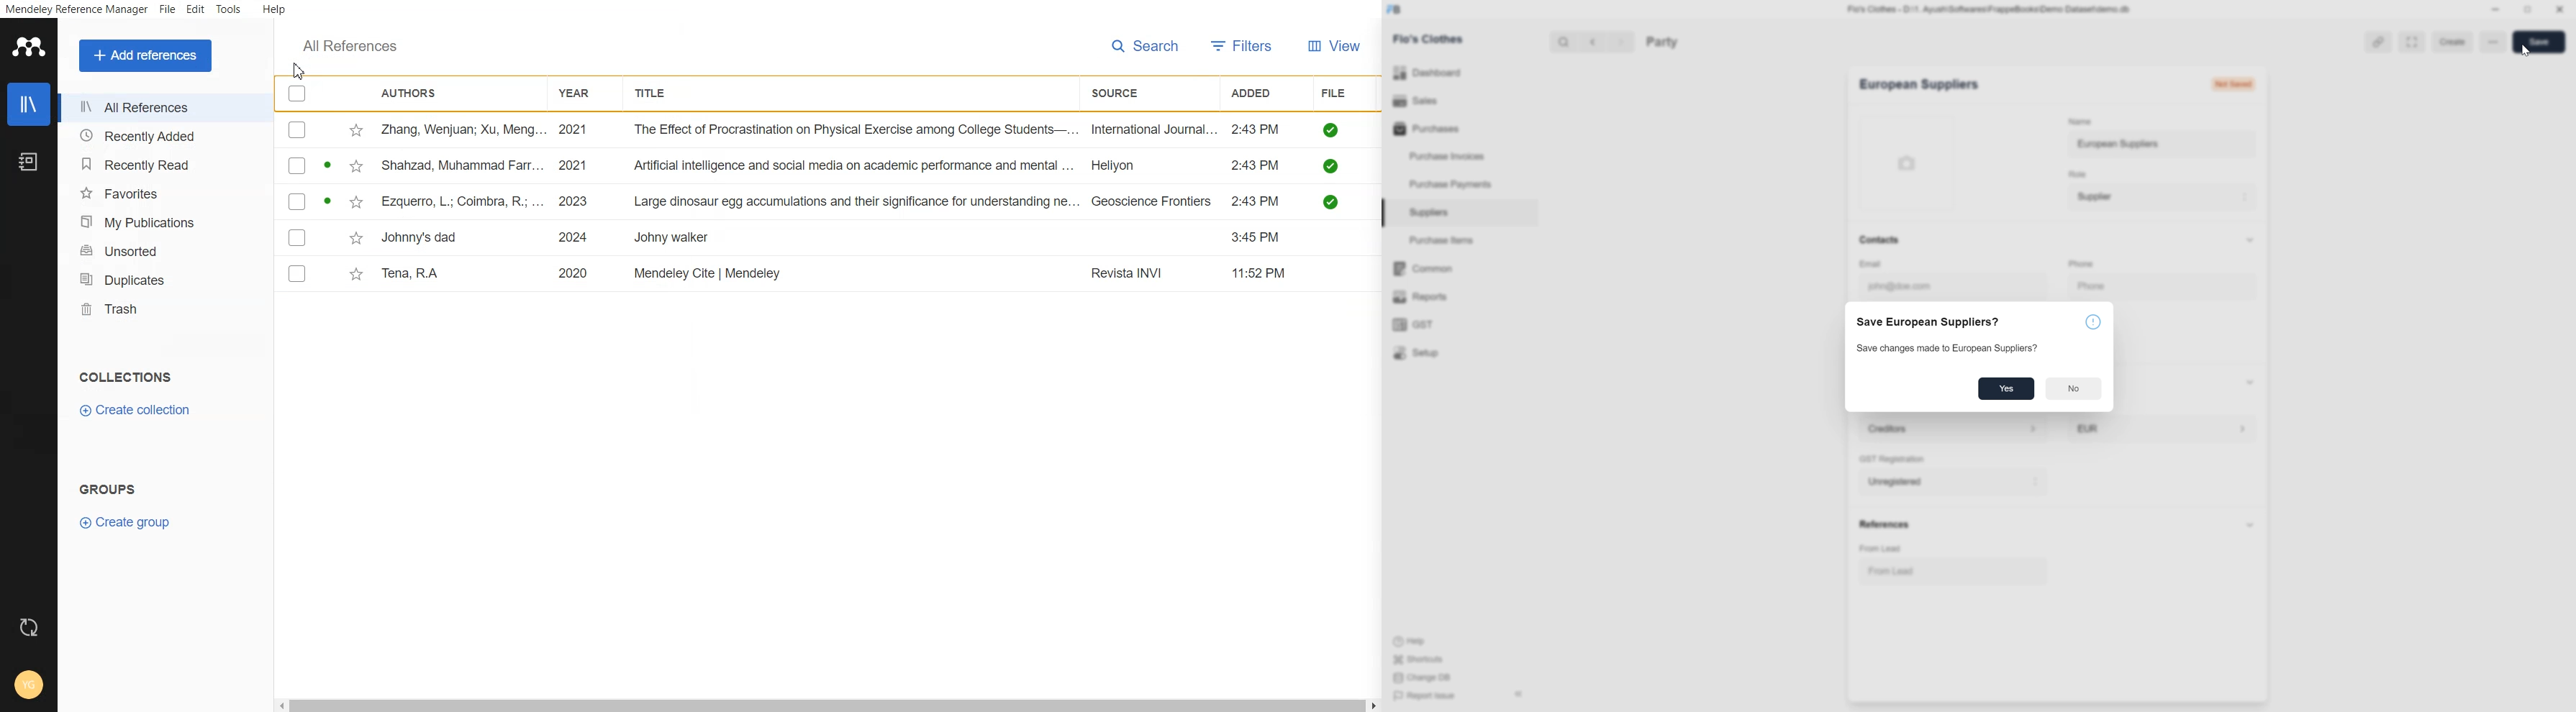  I want to click on shortcuts, so click(1417, 661).